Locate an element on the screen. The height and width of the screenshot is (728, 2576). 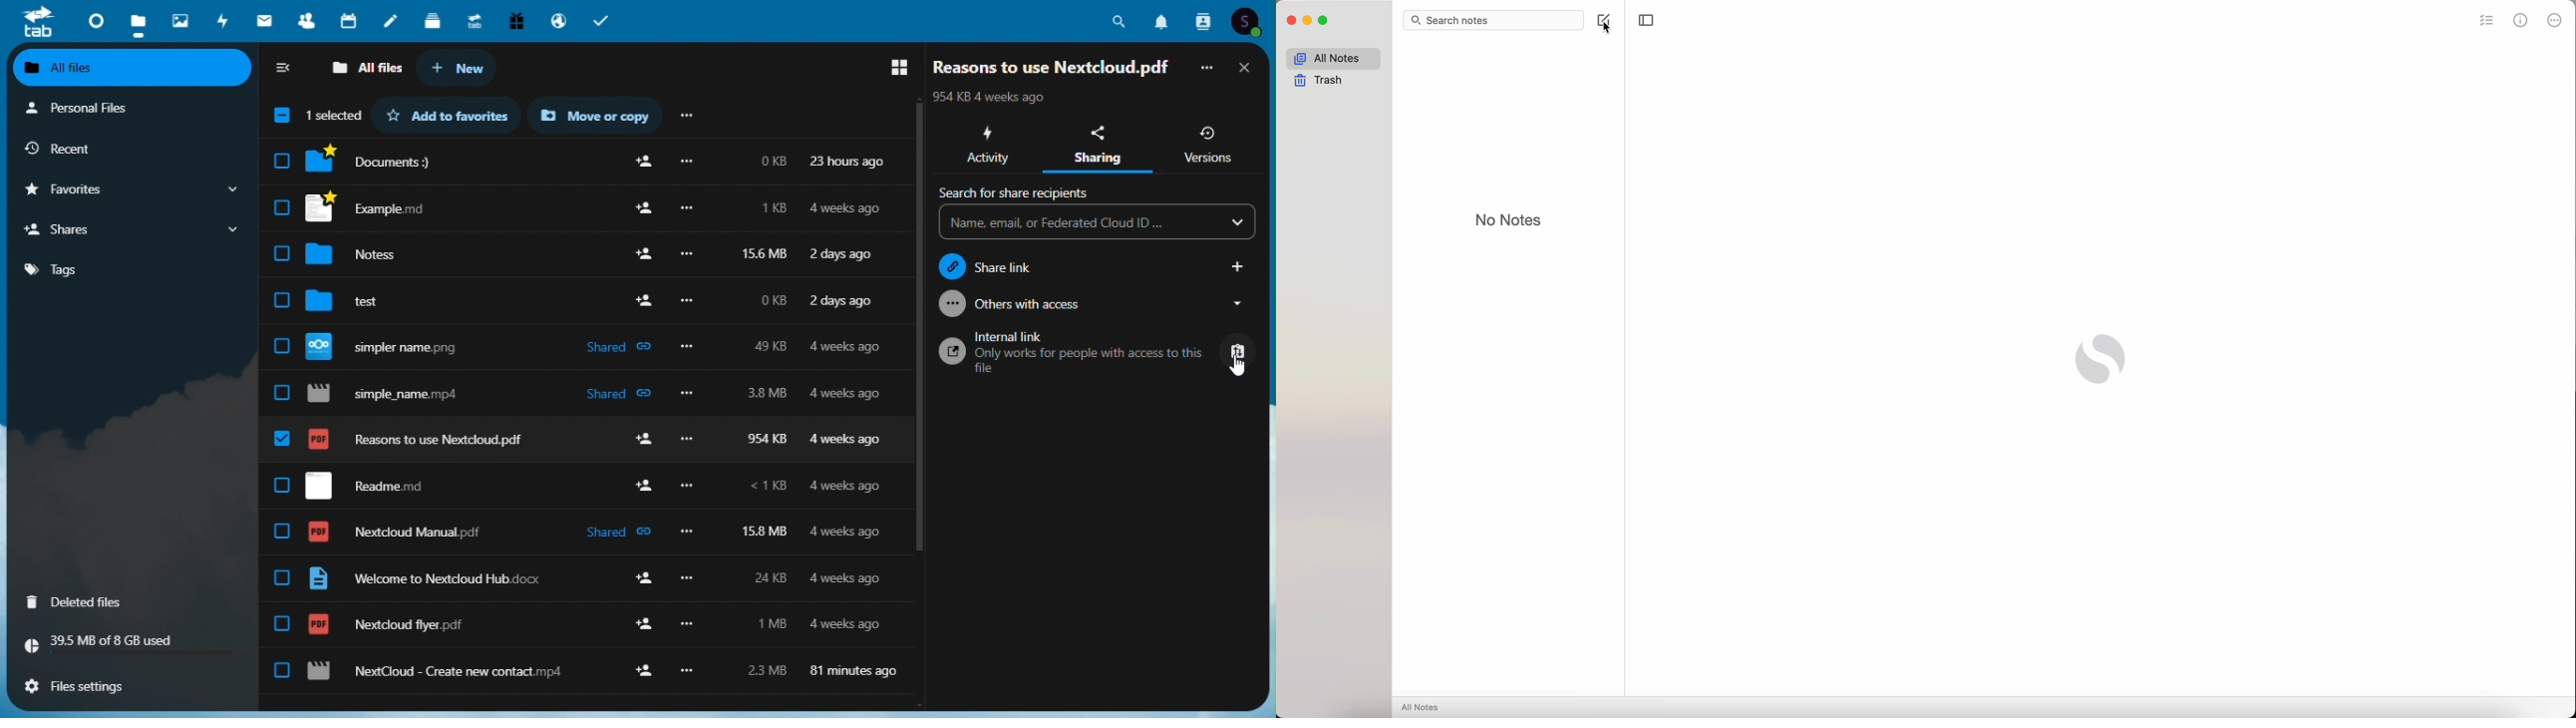
<1 kb is located at coordinates (770, 489).